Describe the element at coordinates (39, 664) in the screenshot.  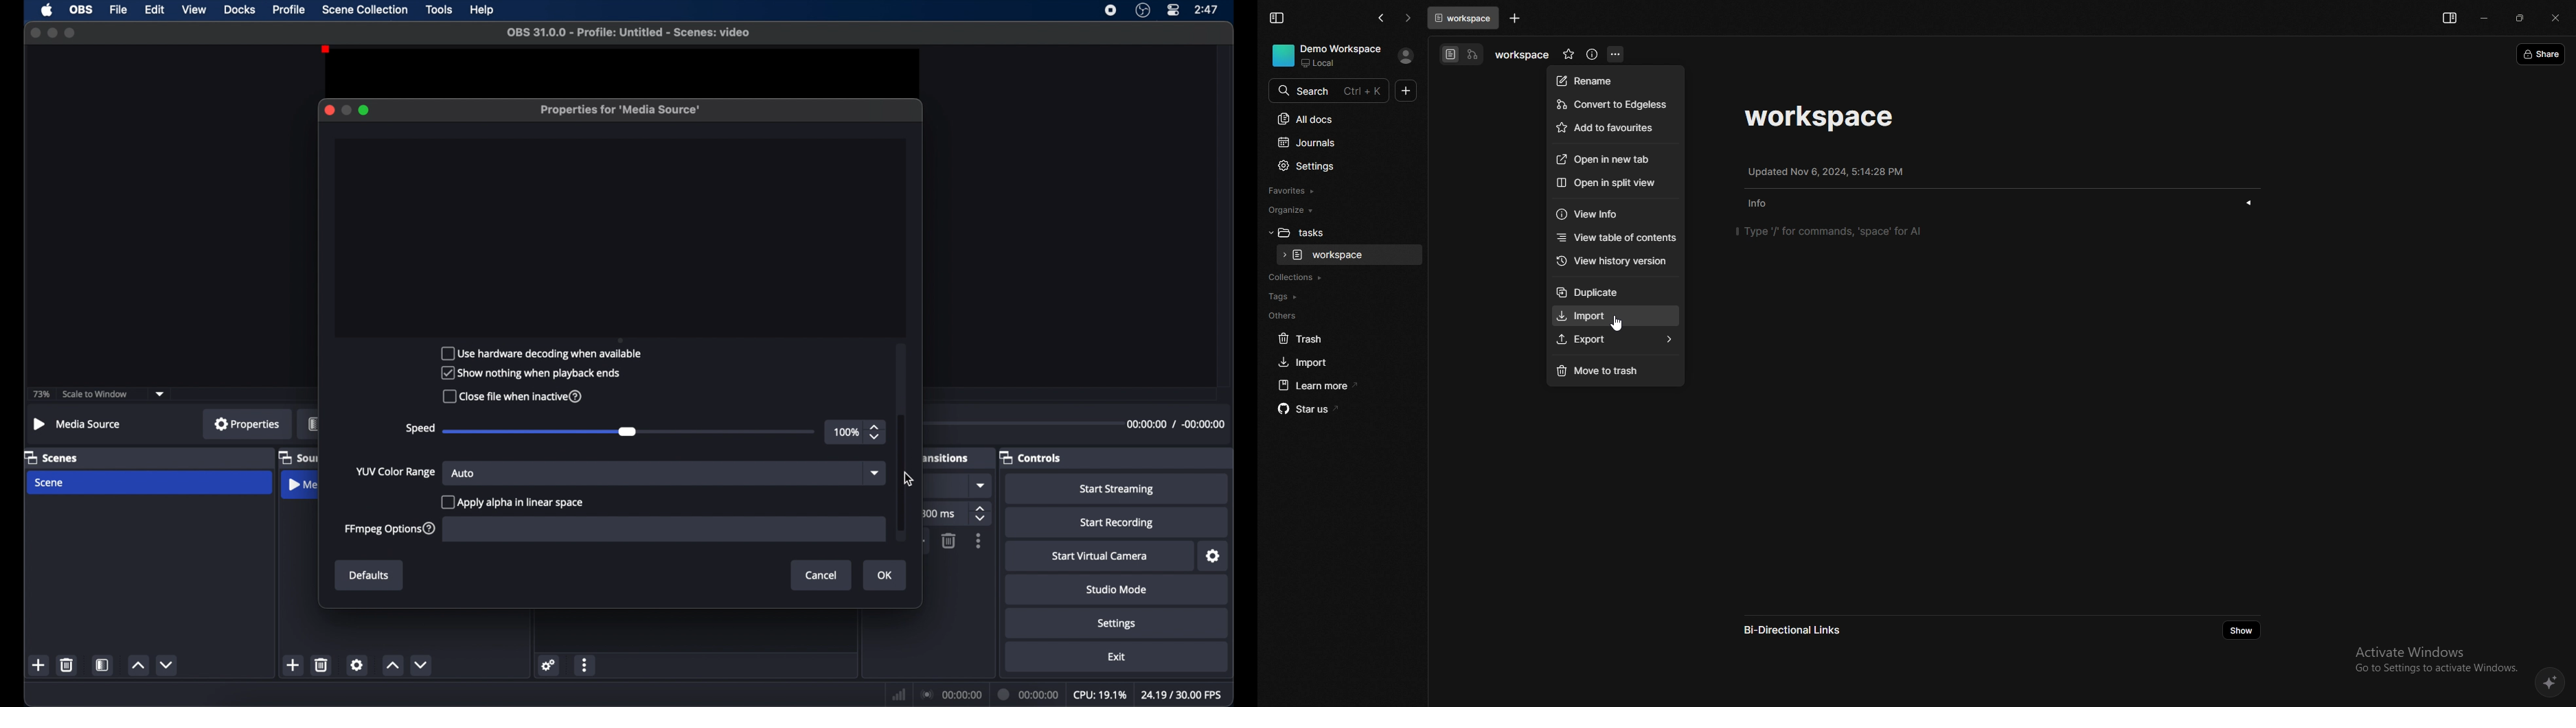
I see `add` at that location.